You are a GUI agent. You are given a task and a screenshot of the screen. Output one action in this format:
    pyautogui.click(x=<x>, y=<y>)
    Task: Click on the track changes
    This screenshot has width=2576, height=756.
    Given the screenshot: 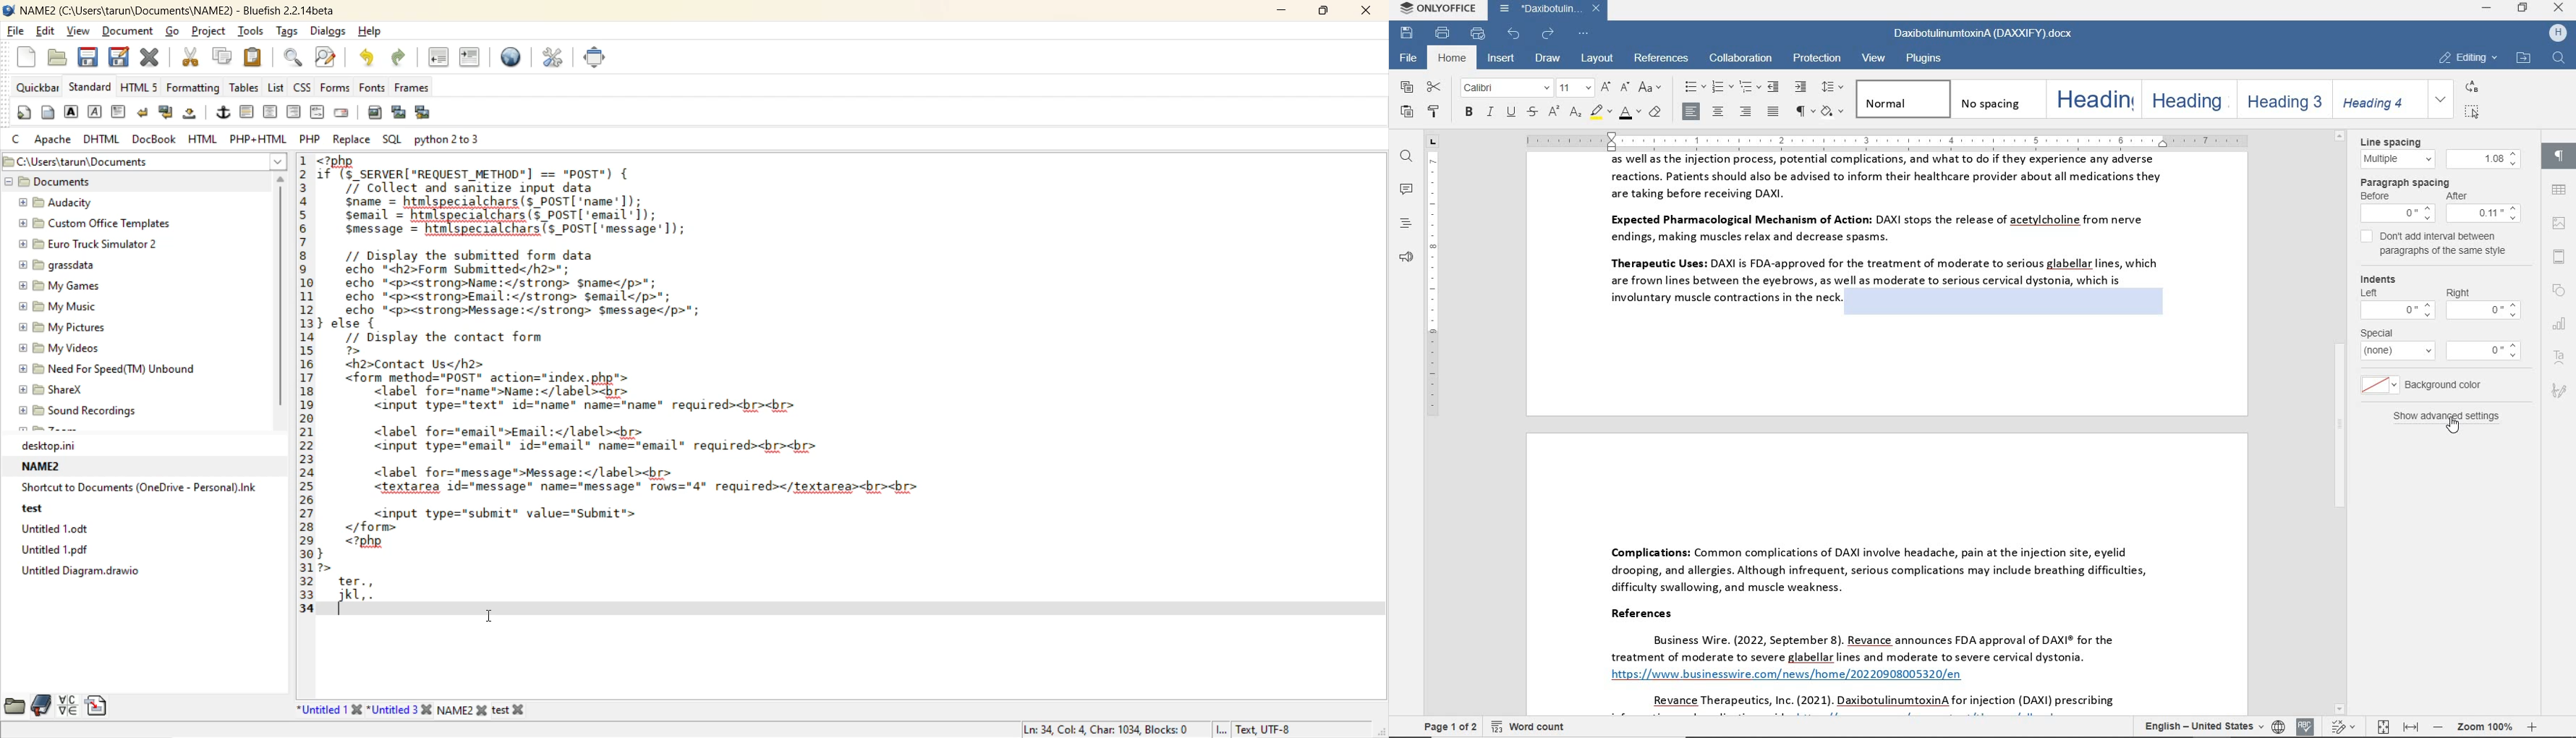 What is the action you would take?
    pyautogui.click(x=2346, y=726)
    